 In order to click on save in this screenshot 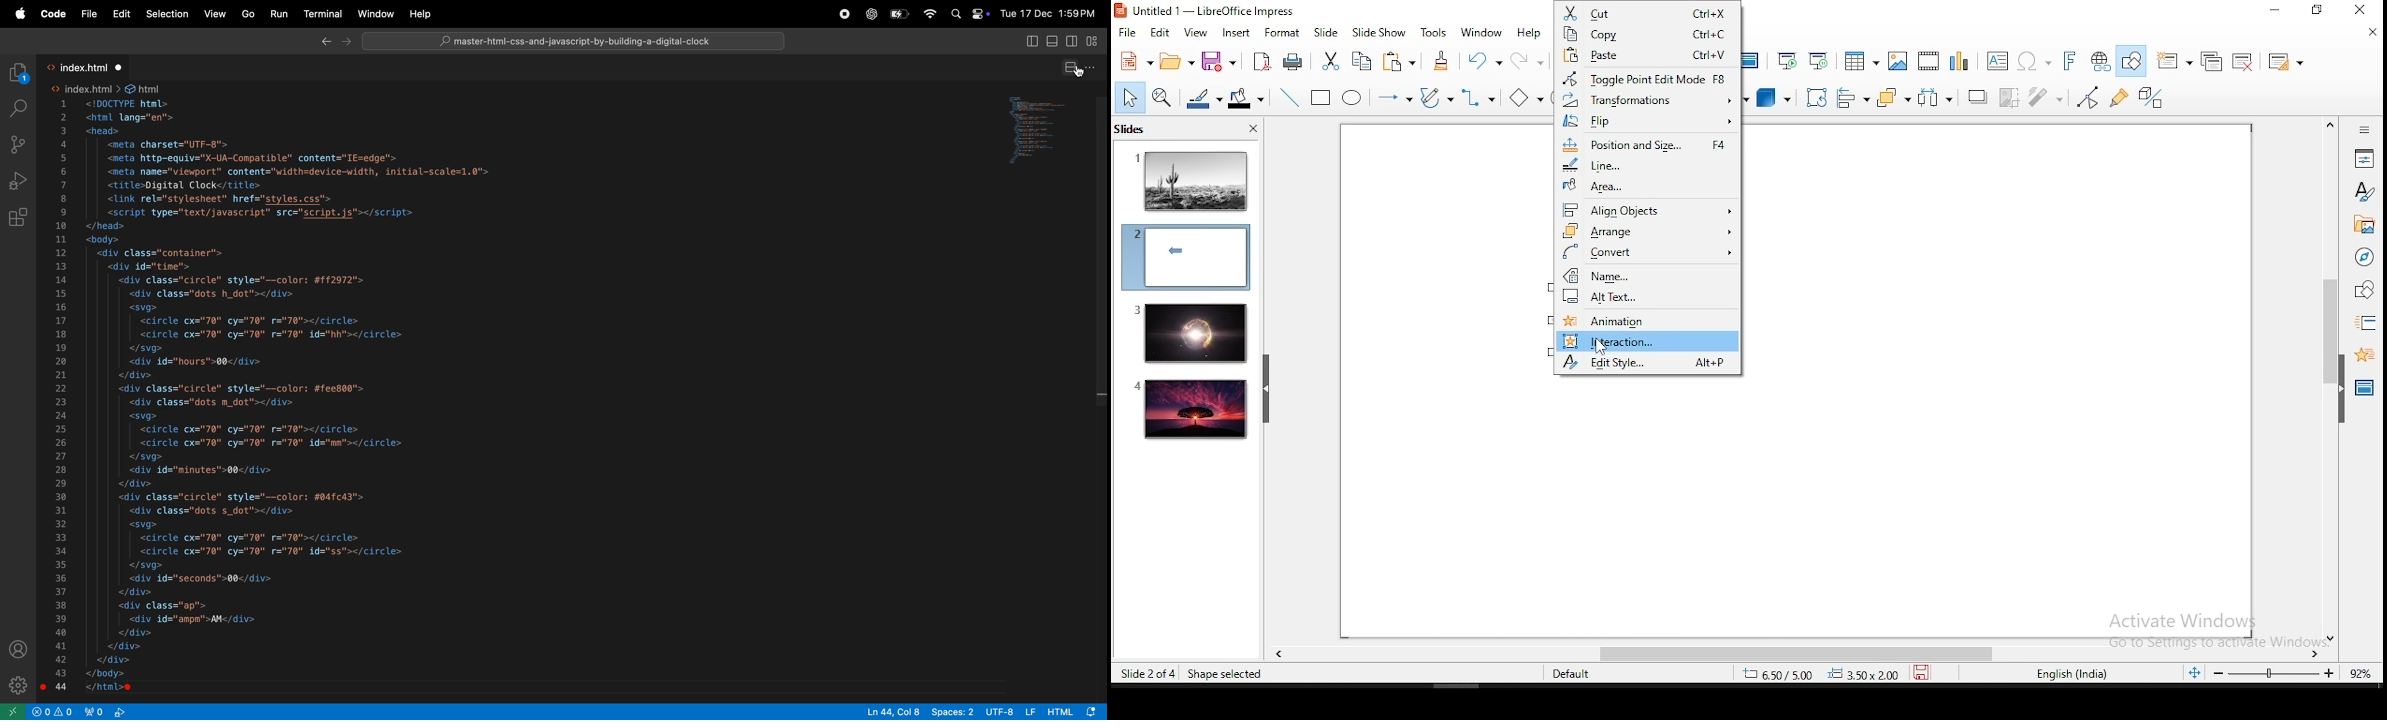, I will do `click(1926, 673)`.